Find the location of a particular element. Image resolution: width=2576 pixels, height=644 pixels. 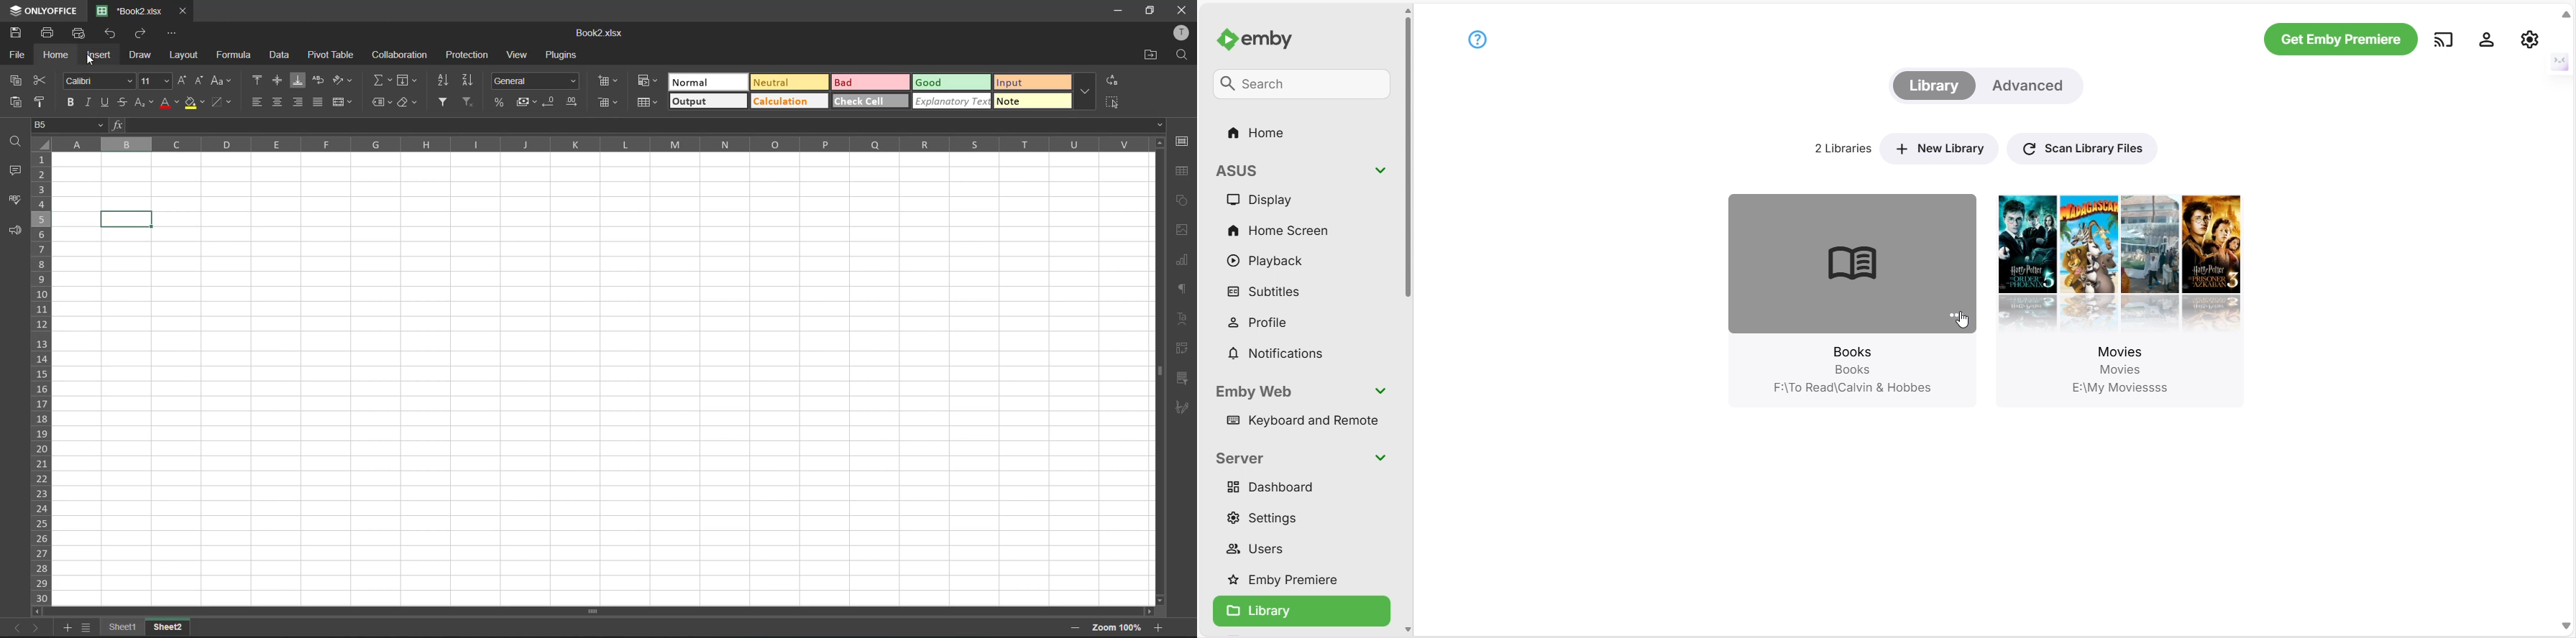

print is located at coordinates (51, 33).